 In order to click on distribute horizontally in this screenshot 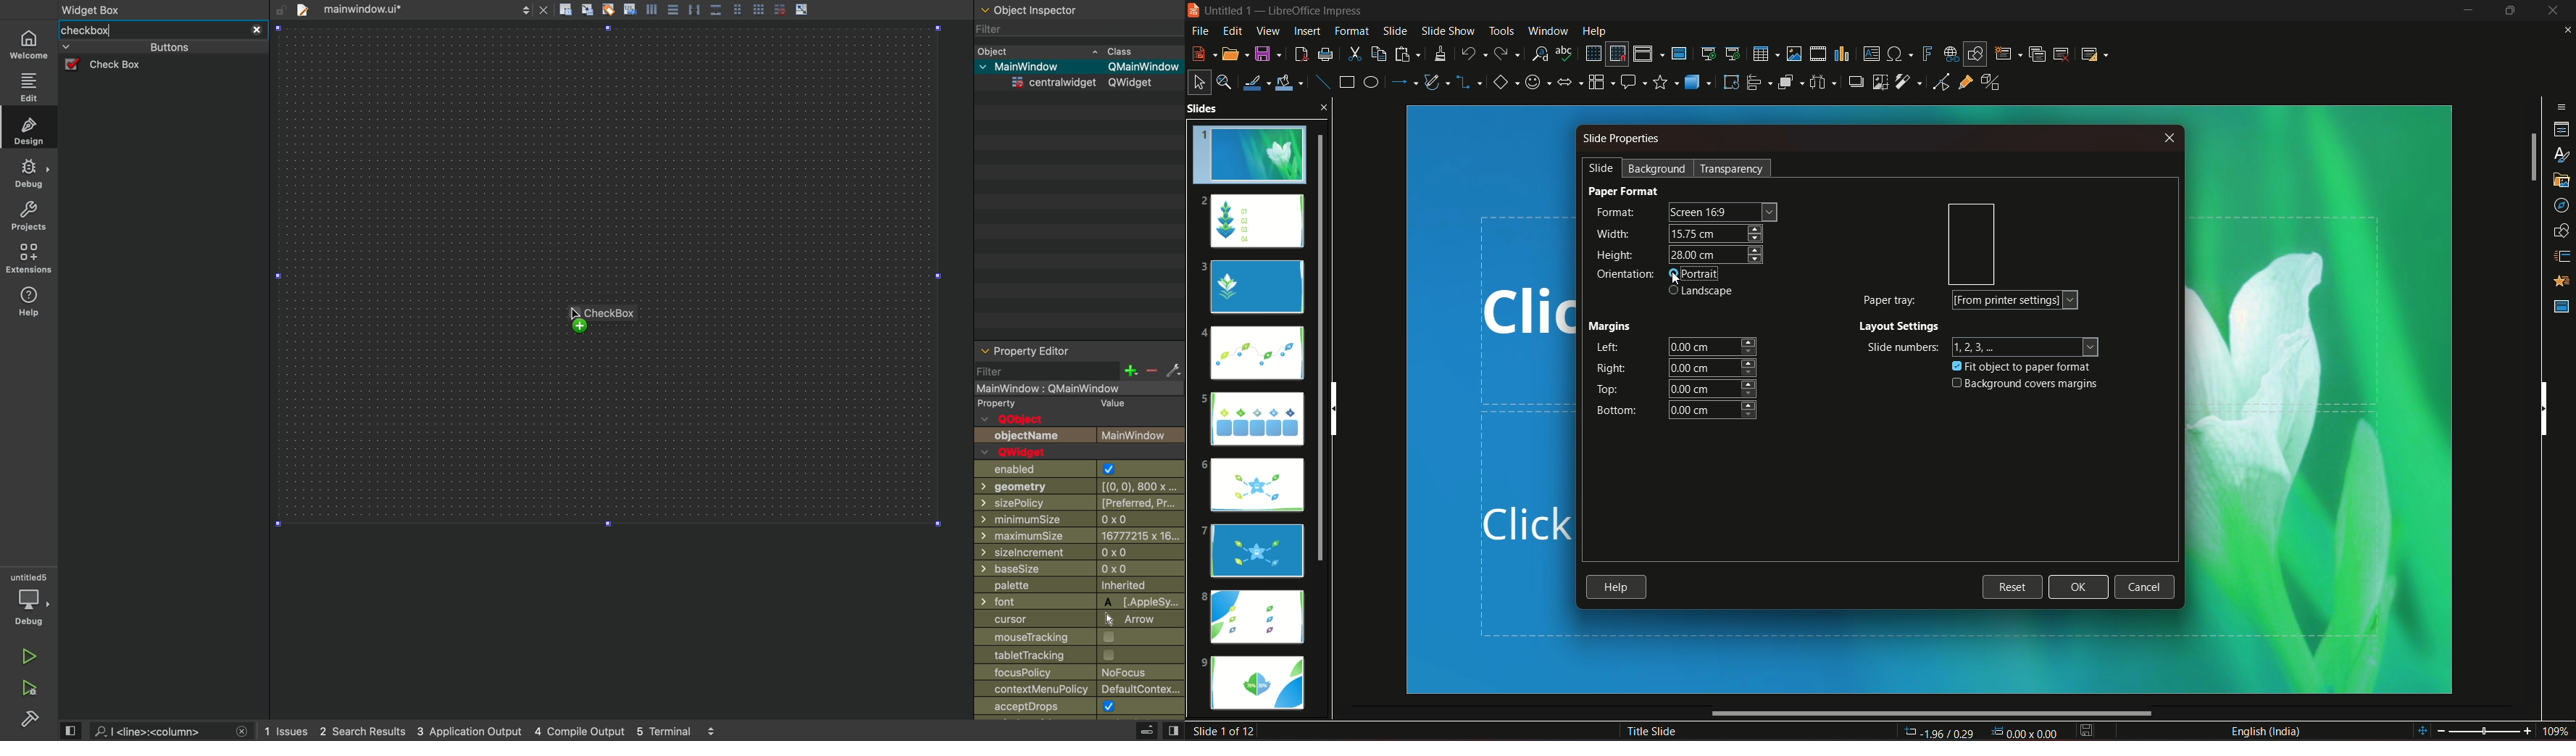, I will do `click(693, 9)`.